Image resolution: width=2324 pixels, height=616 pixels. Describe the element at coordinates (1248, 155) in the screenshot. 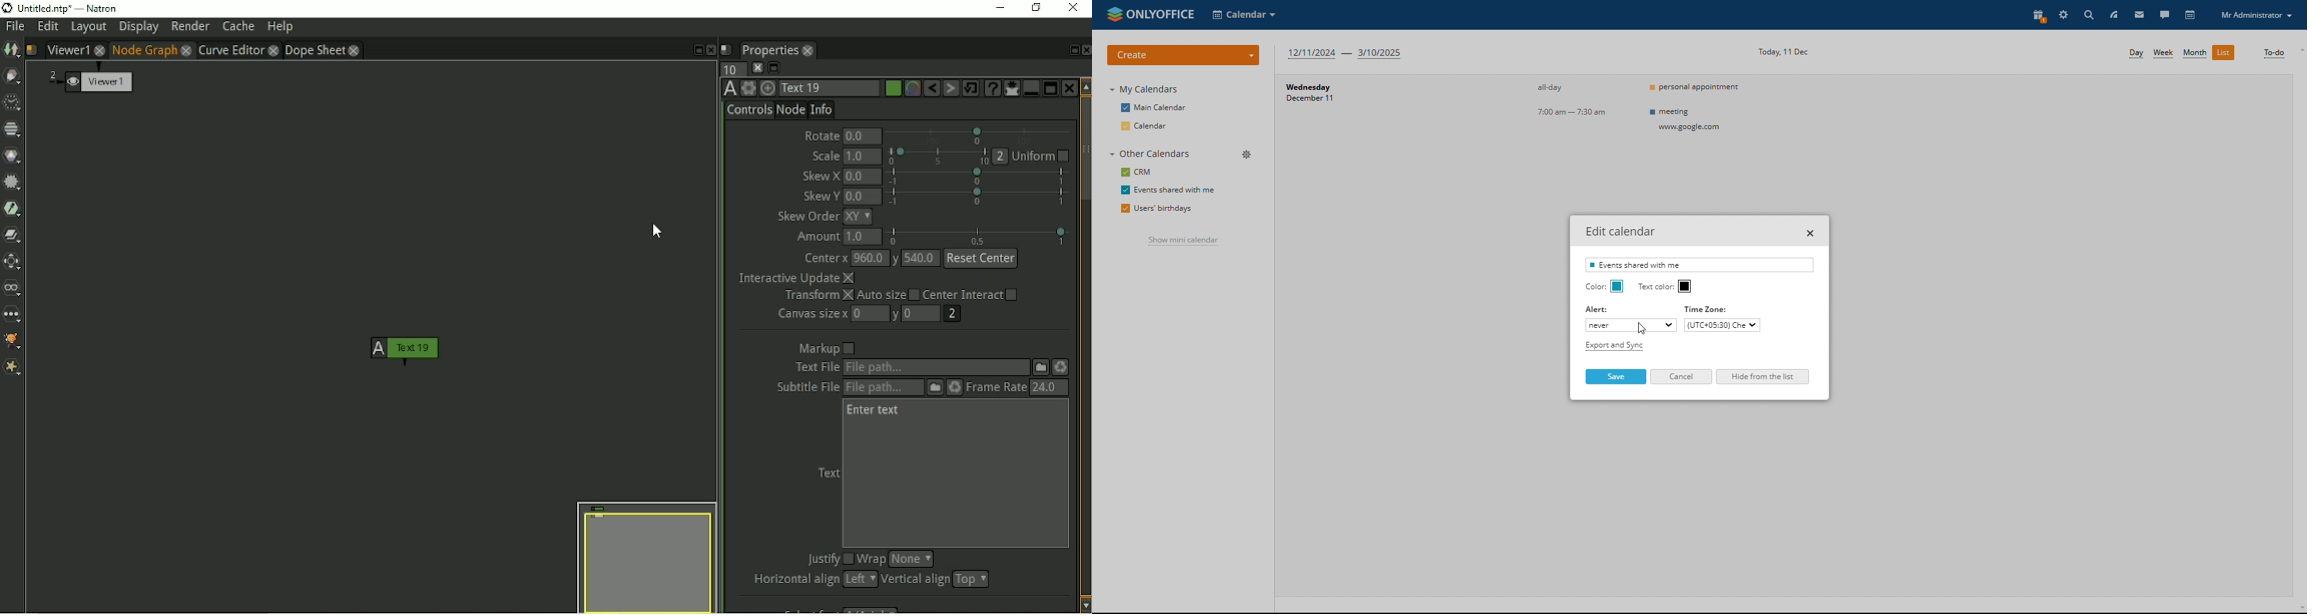

I see `manage` at that location.